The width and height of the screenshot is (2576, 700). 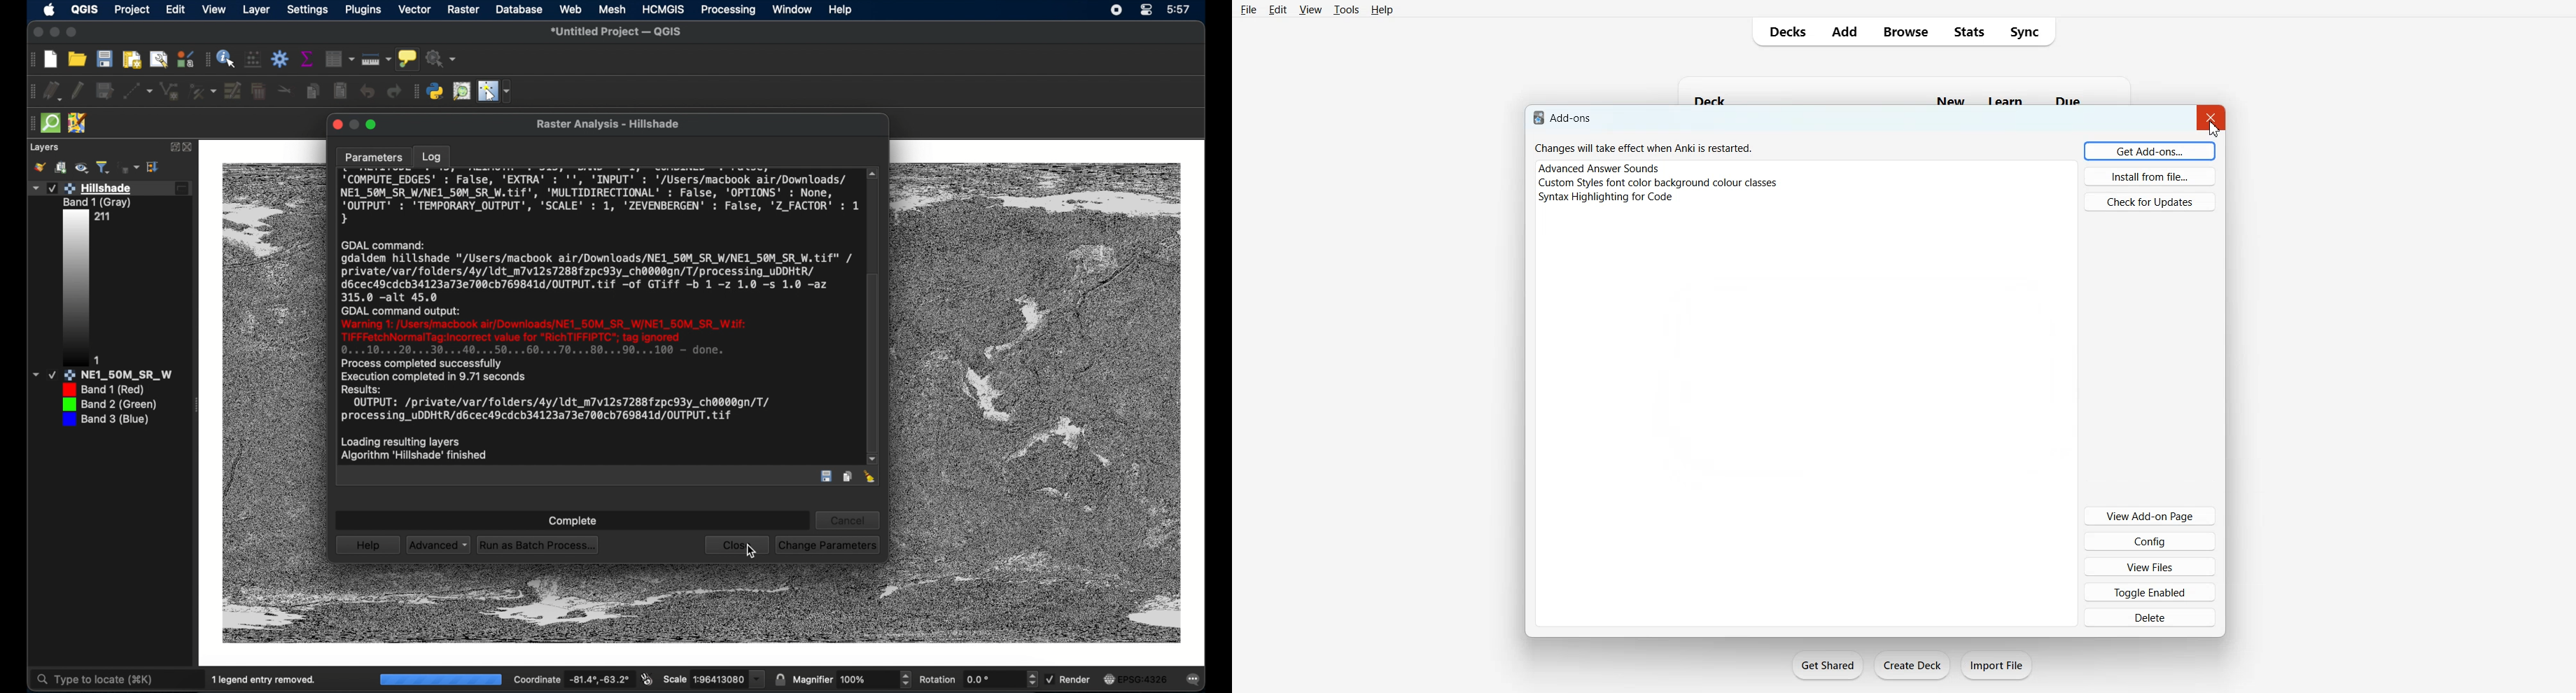 What do you see at coordinates (2150, 515) in the screenshot?
I see `View Add-on Page` at bounding box center [2150, 515].